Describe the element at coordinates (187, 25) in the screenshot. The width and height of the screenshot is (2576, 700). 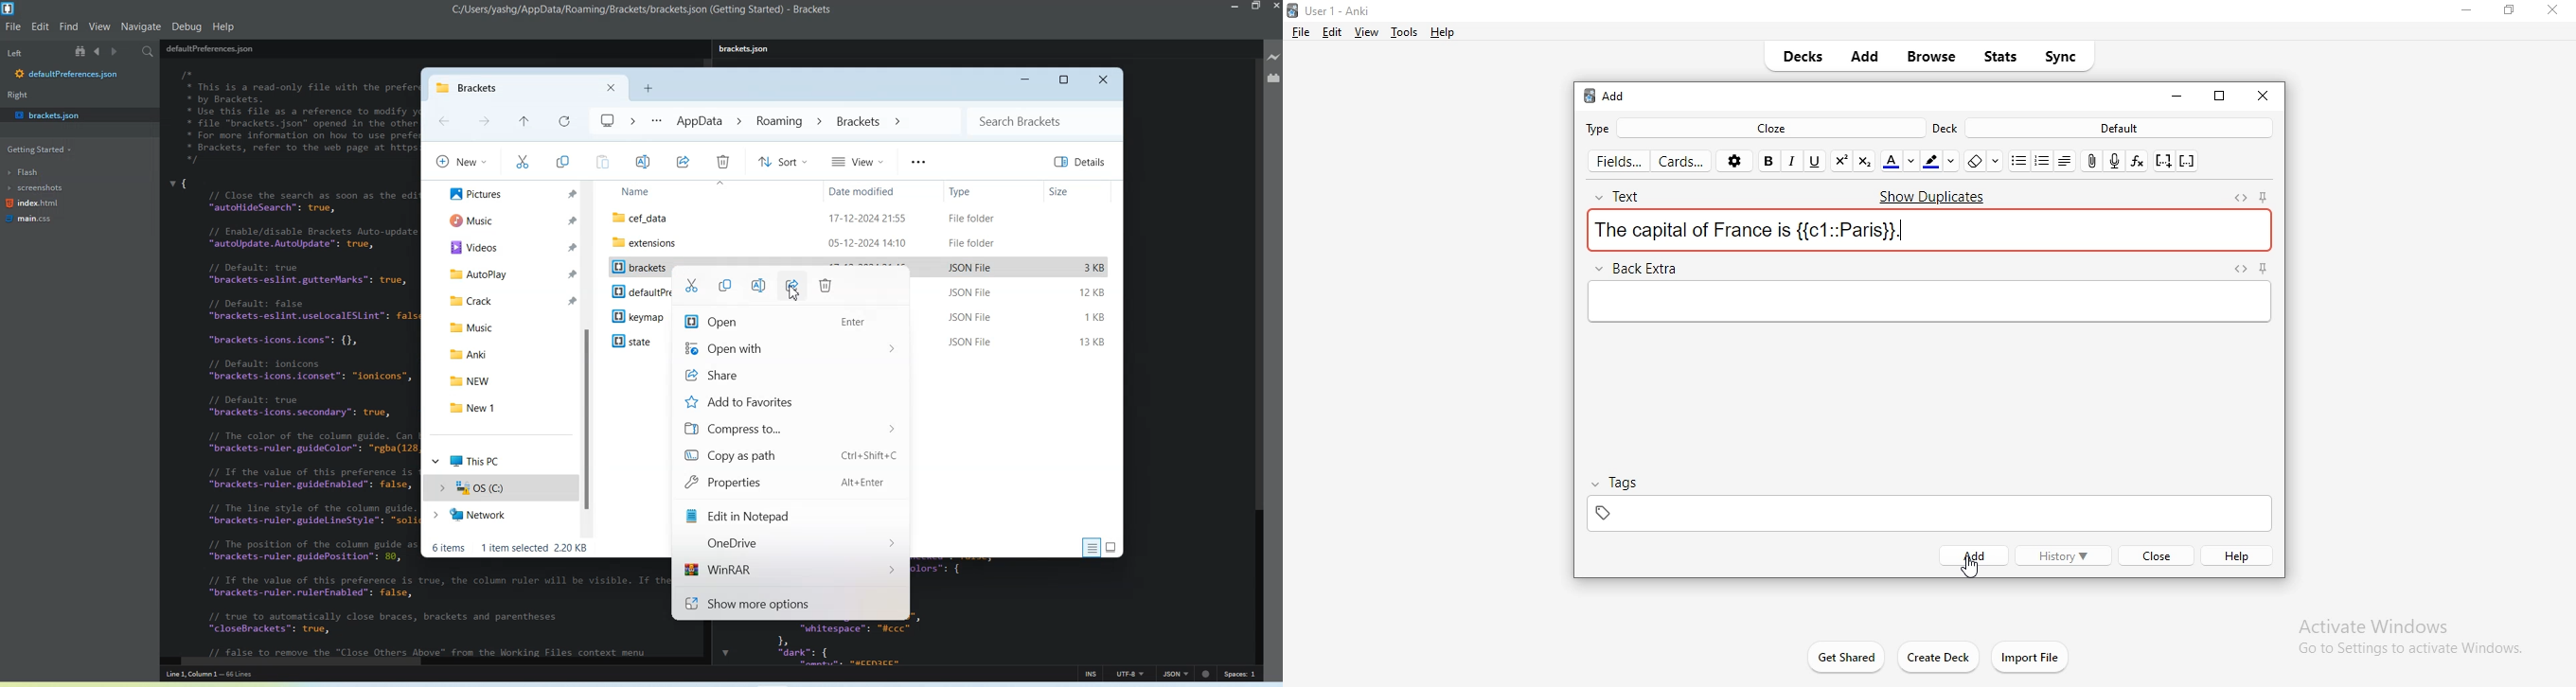
I see `Debug` at that location.